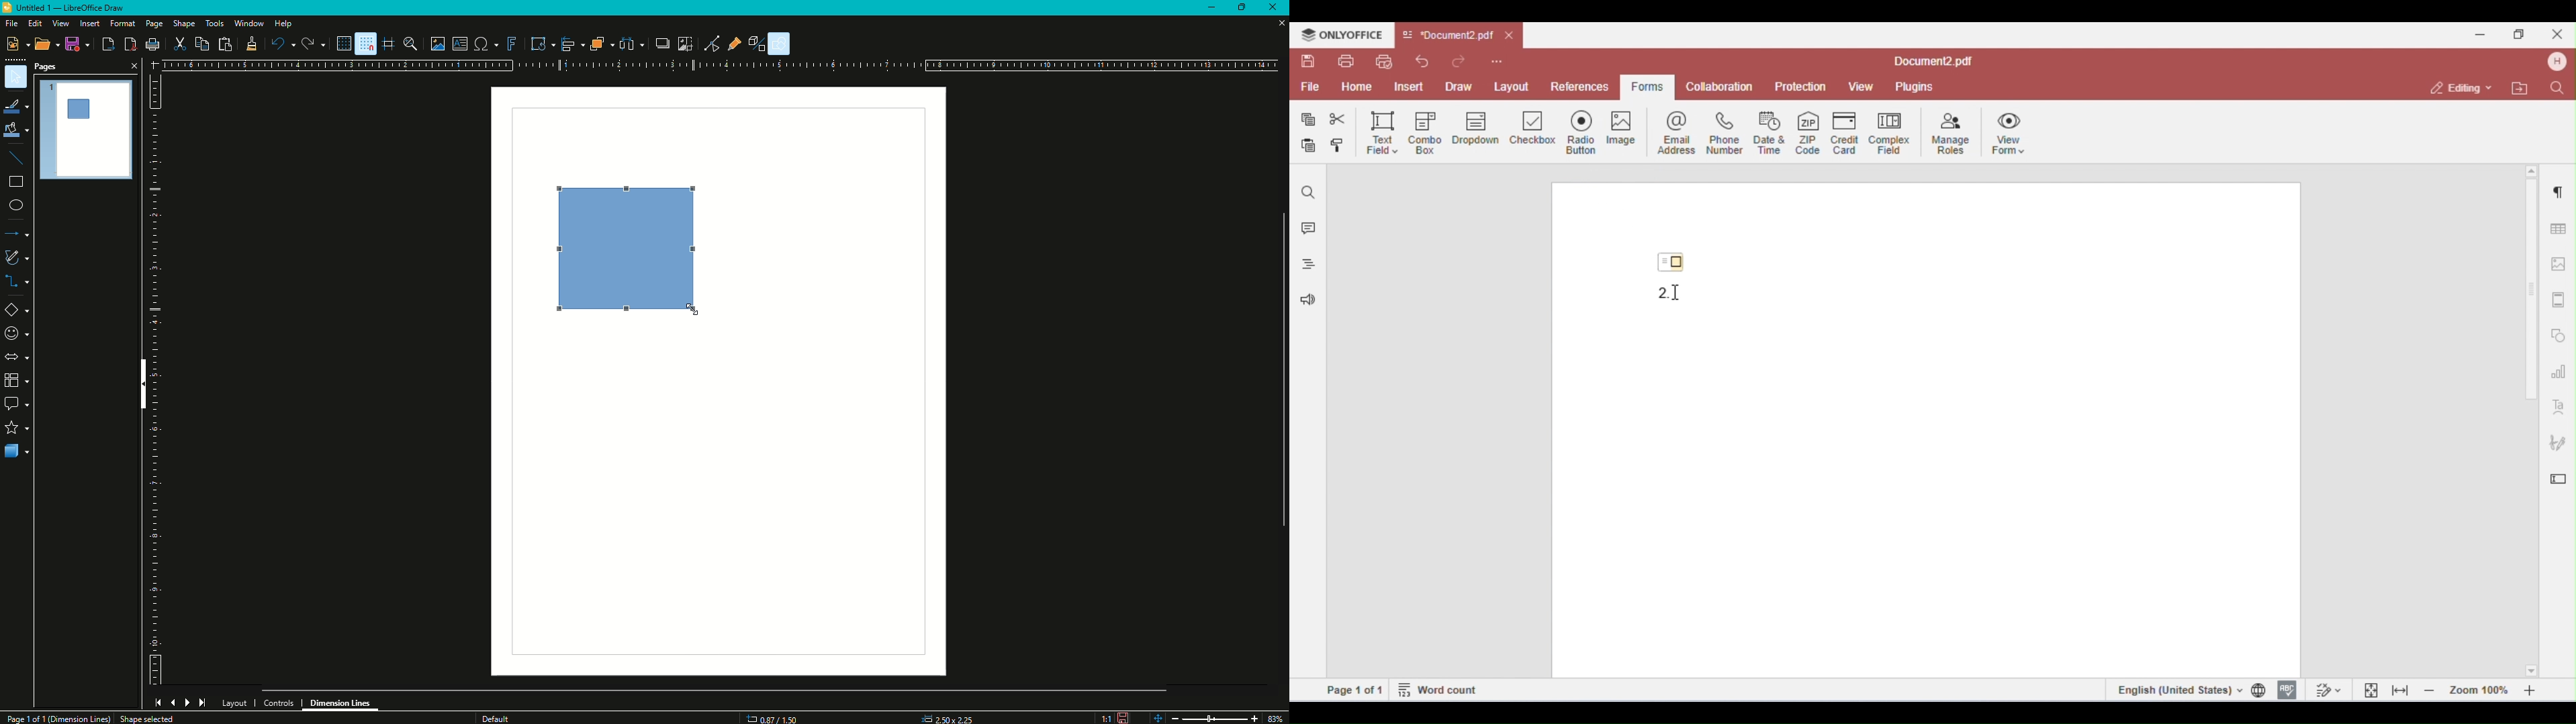 This screenshot has height=728, width=2576. What do you see at coordinates (17, 312) in the screenshot?
I see `Insert Shapes` at bounding box center [17, 312].